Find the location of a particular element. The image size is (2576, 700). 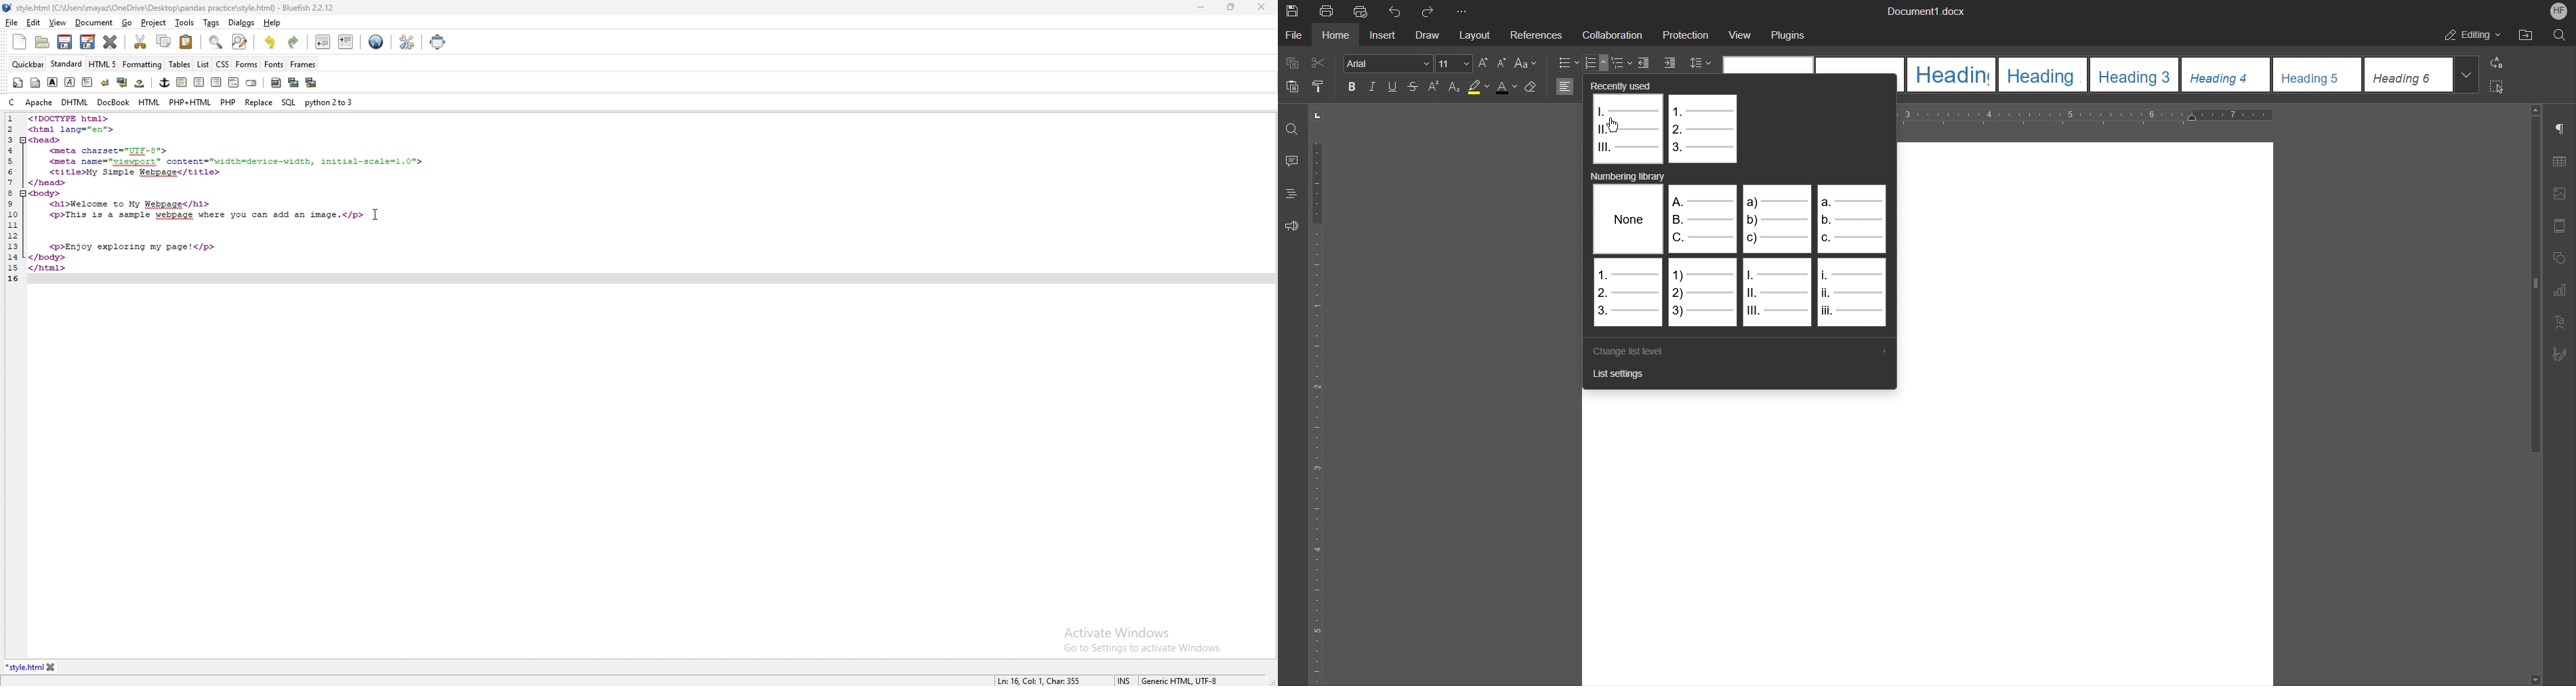

close current tab is located at coordinates (111, 42).